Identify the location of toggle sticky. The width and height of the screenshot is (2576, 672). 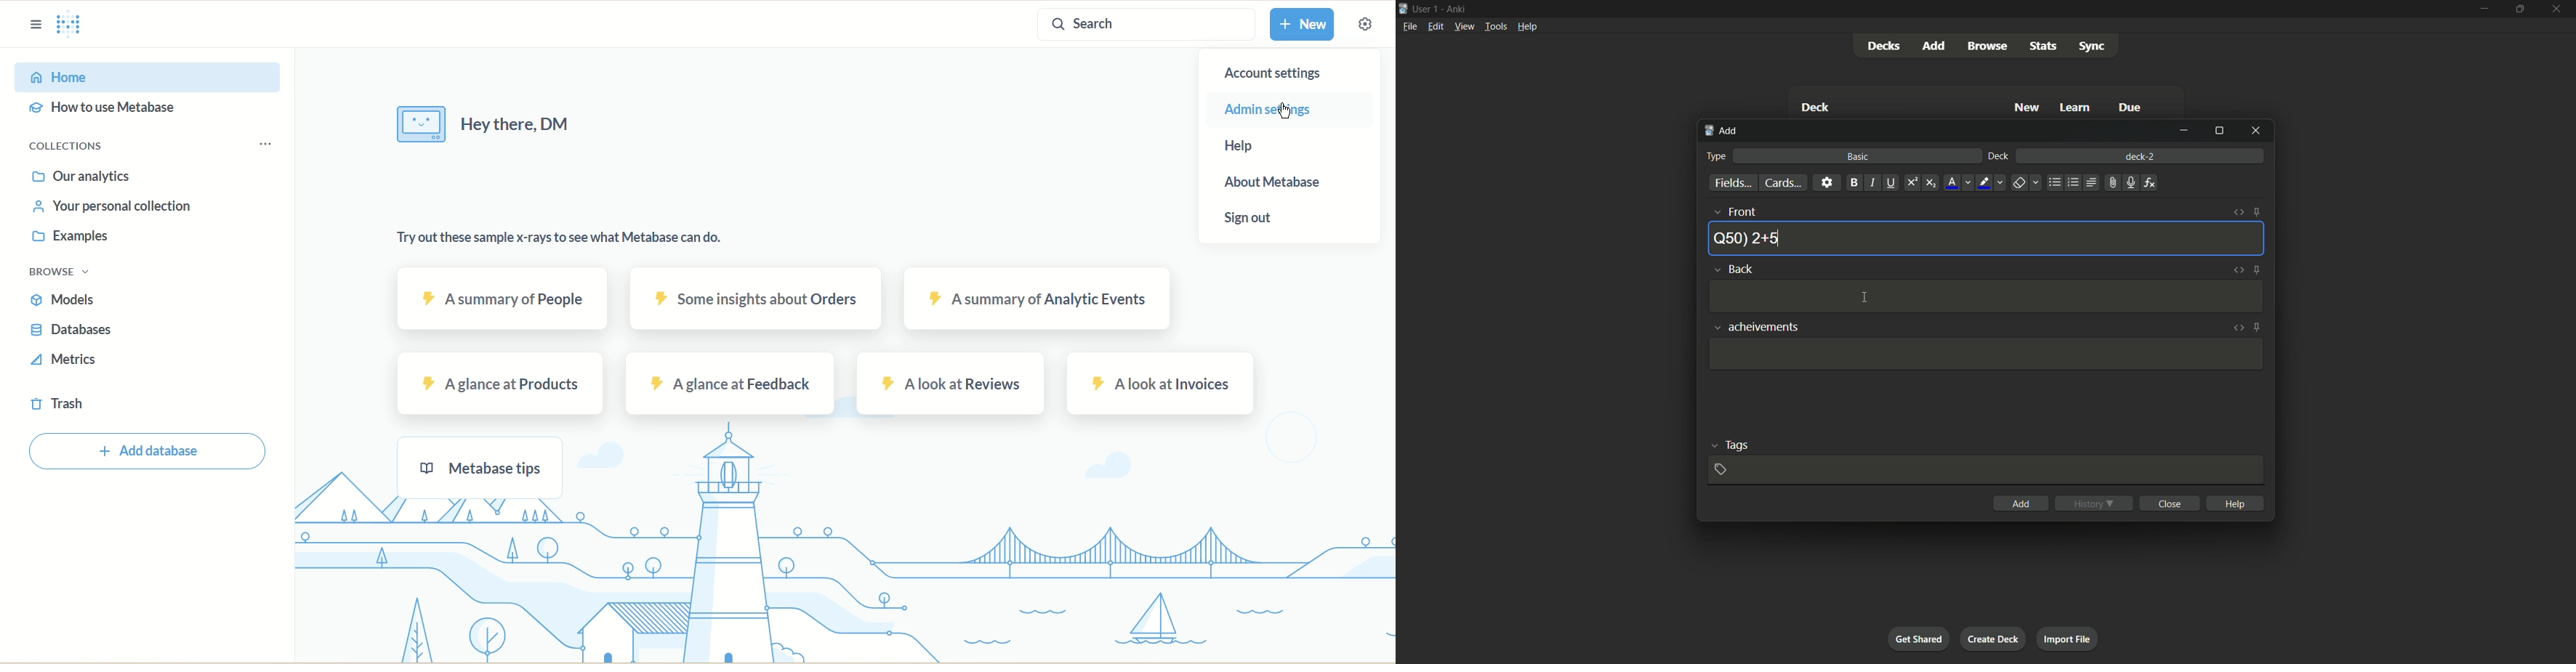
(2257, 213).